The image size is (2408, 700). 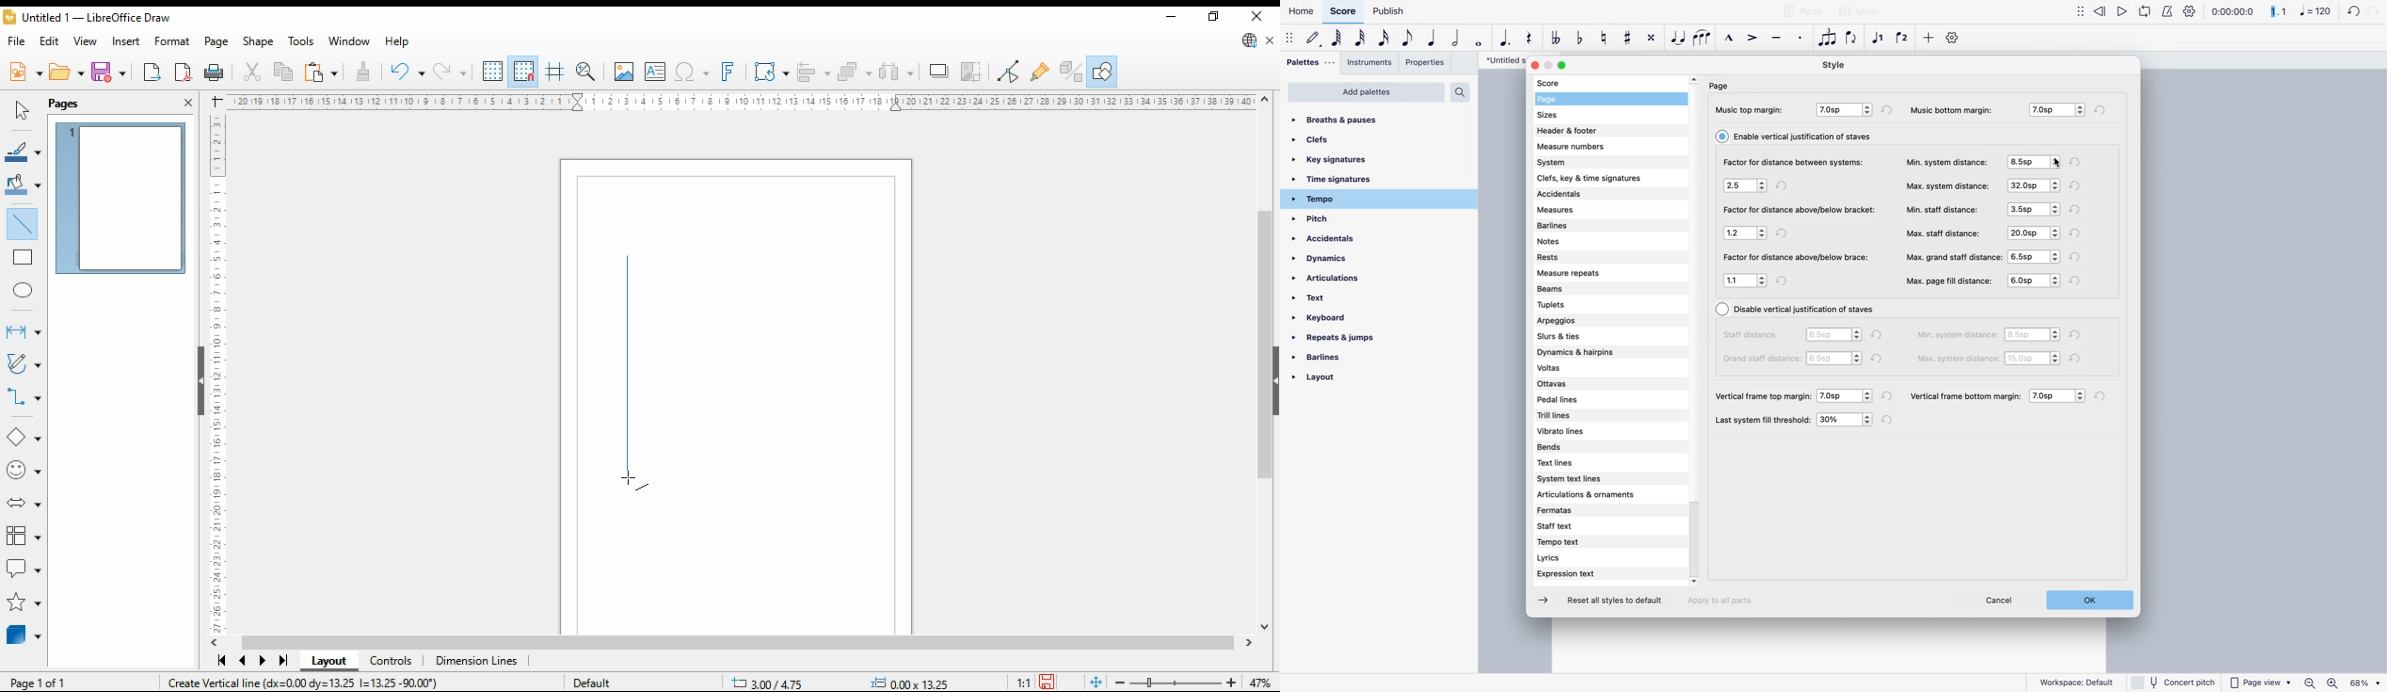 I want to click on refresh, so click(x=2080, y=359).